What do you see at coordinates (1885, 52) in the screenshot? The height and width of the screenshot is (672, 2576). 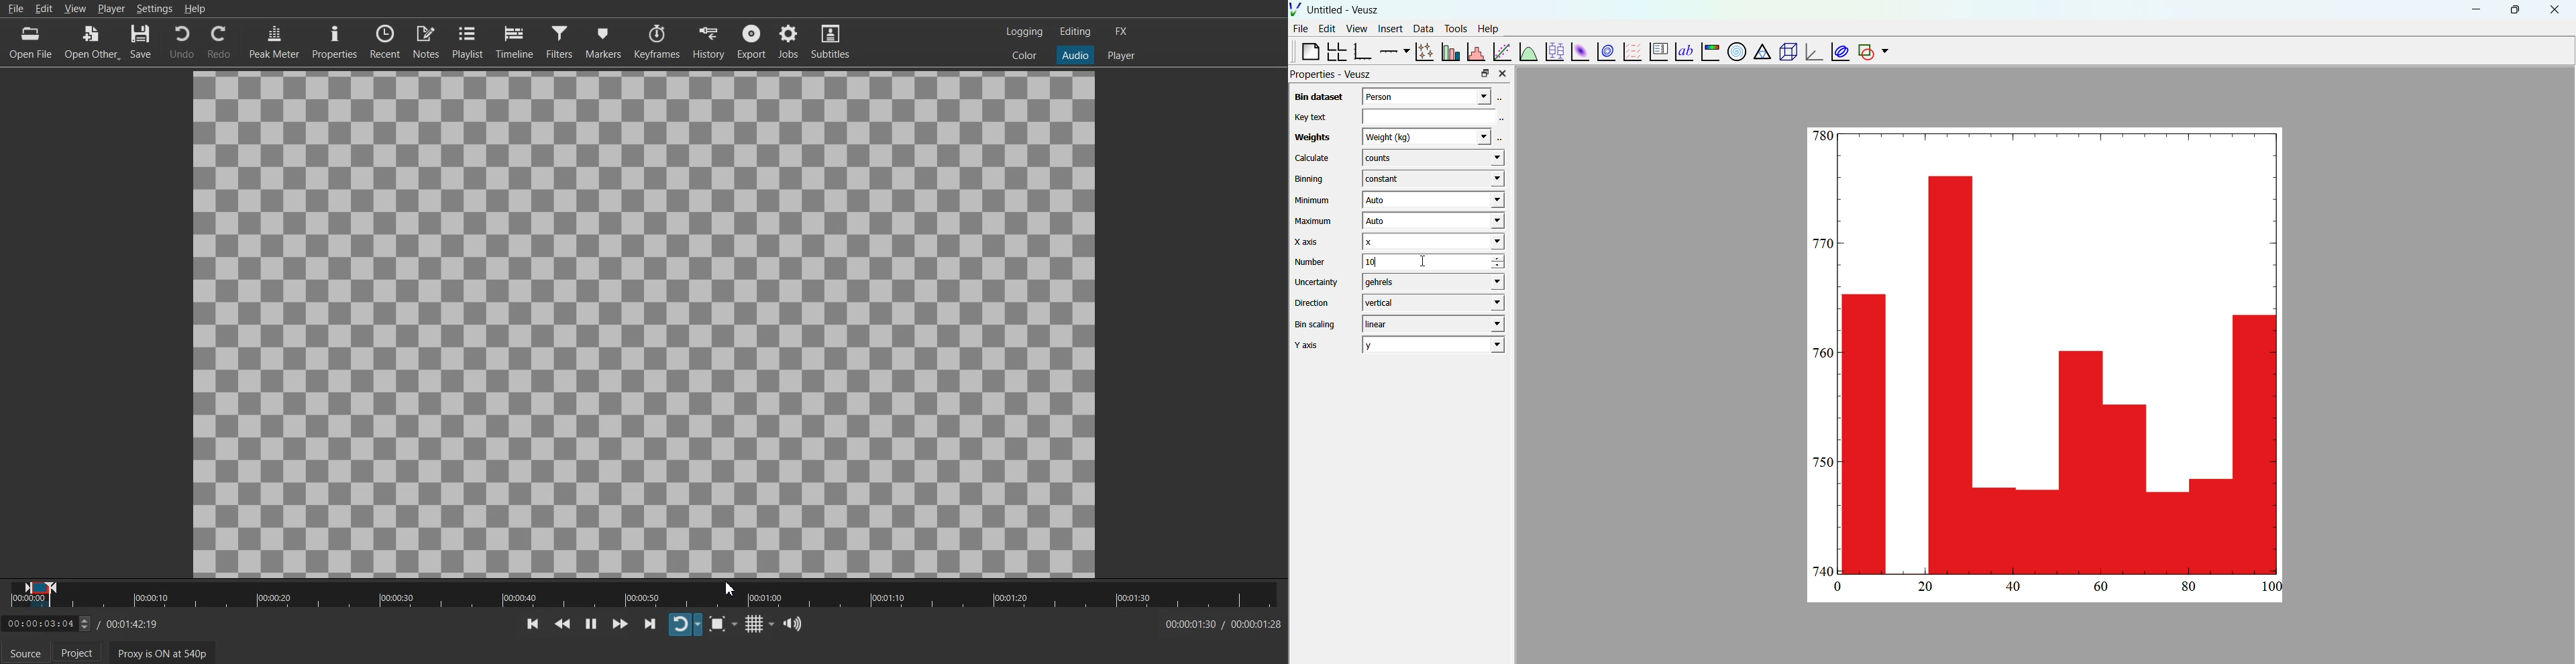 I see `dropdown` at bounding box center [1885, 52].